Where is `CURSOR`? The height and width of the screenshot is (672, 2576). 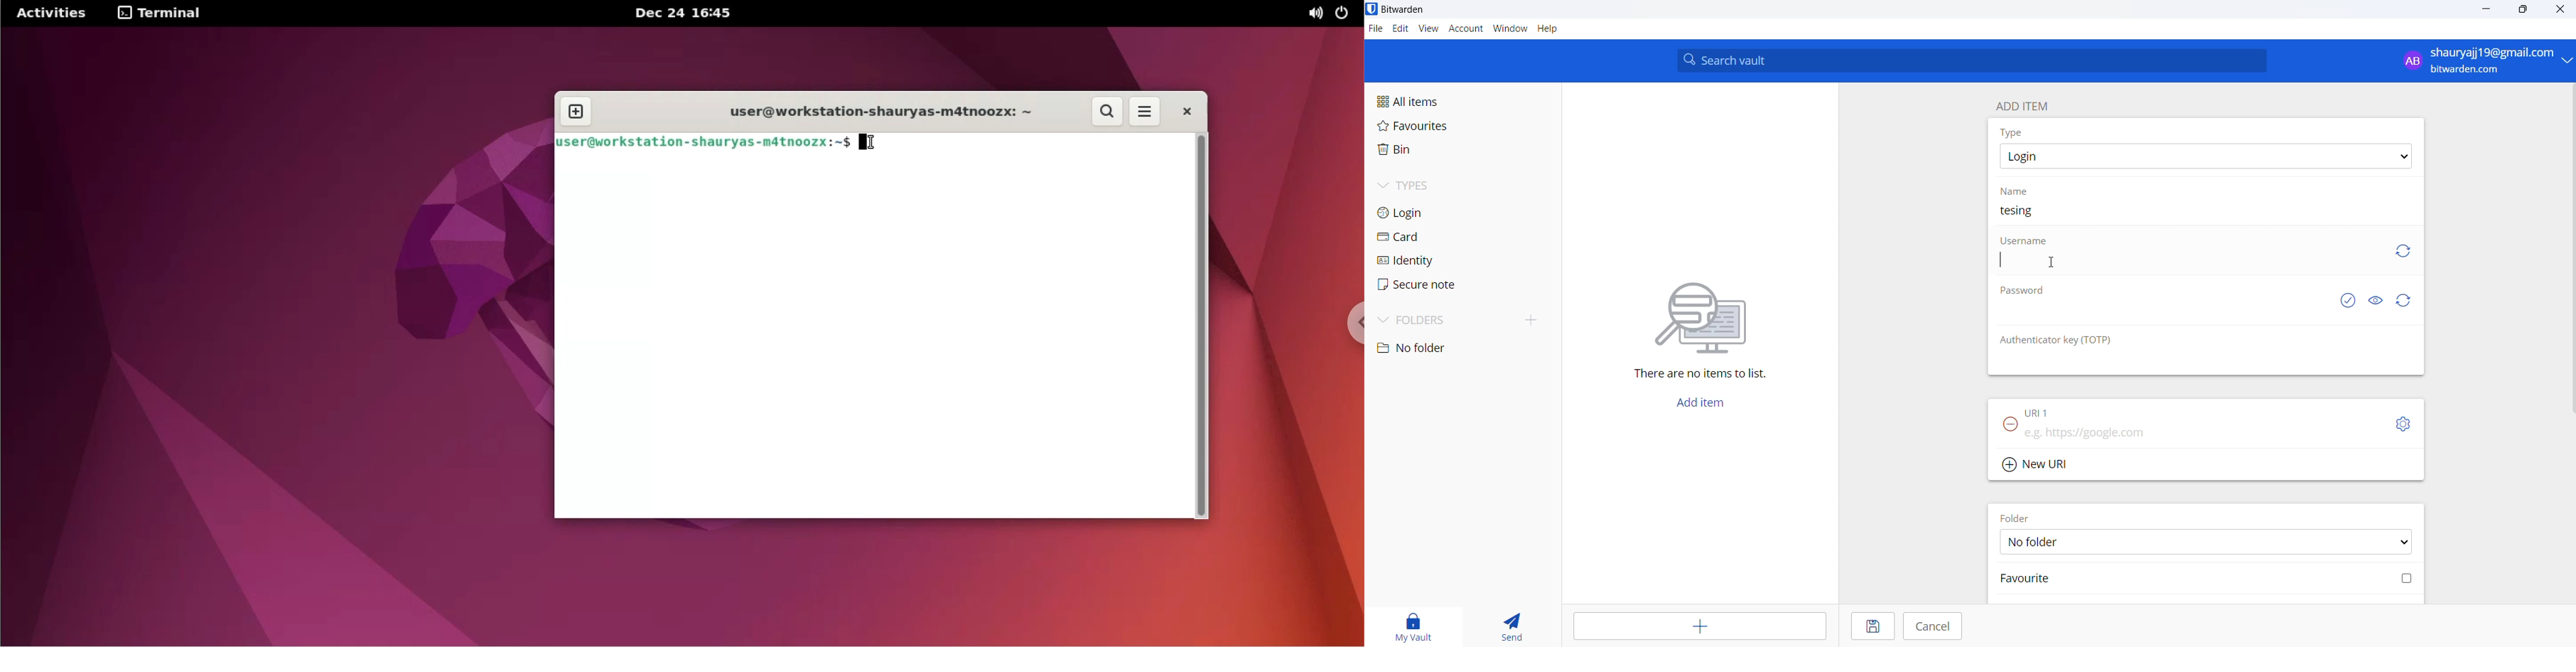 CURSOR is located at coordinates (2049, 260).